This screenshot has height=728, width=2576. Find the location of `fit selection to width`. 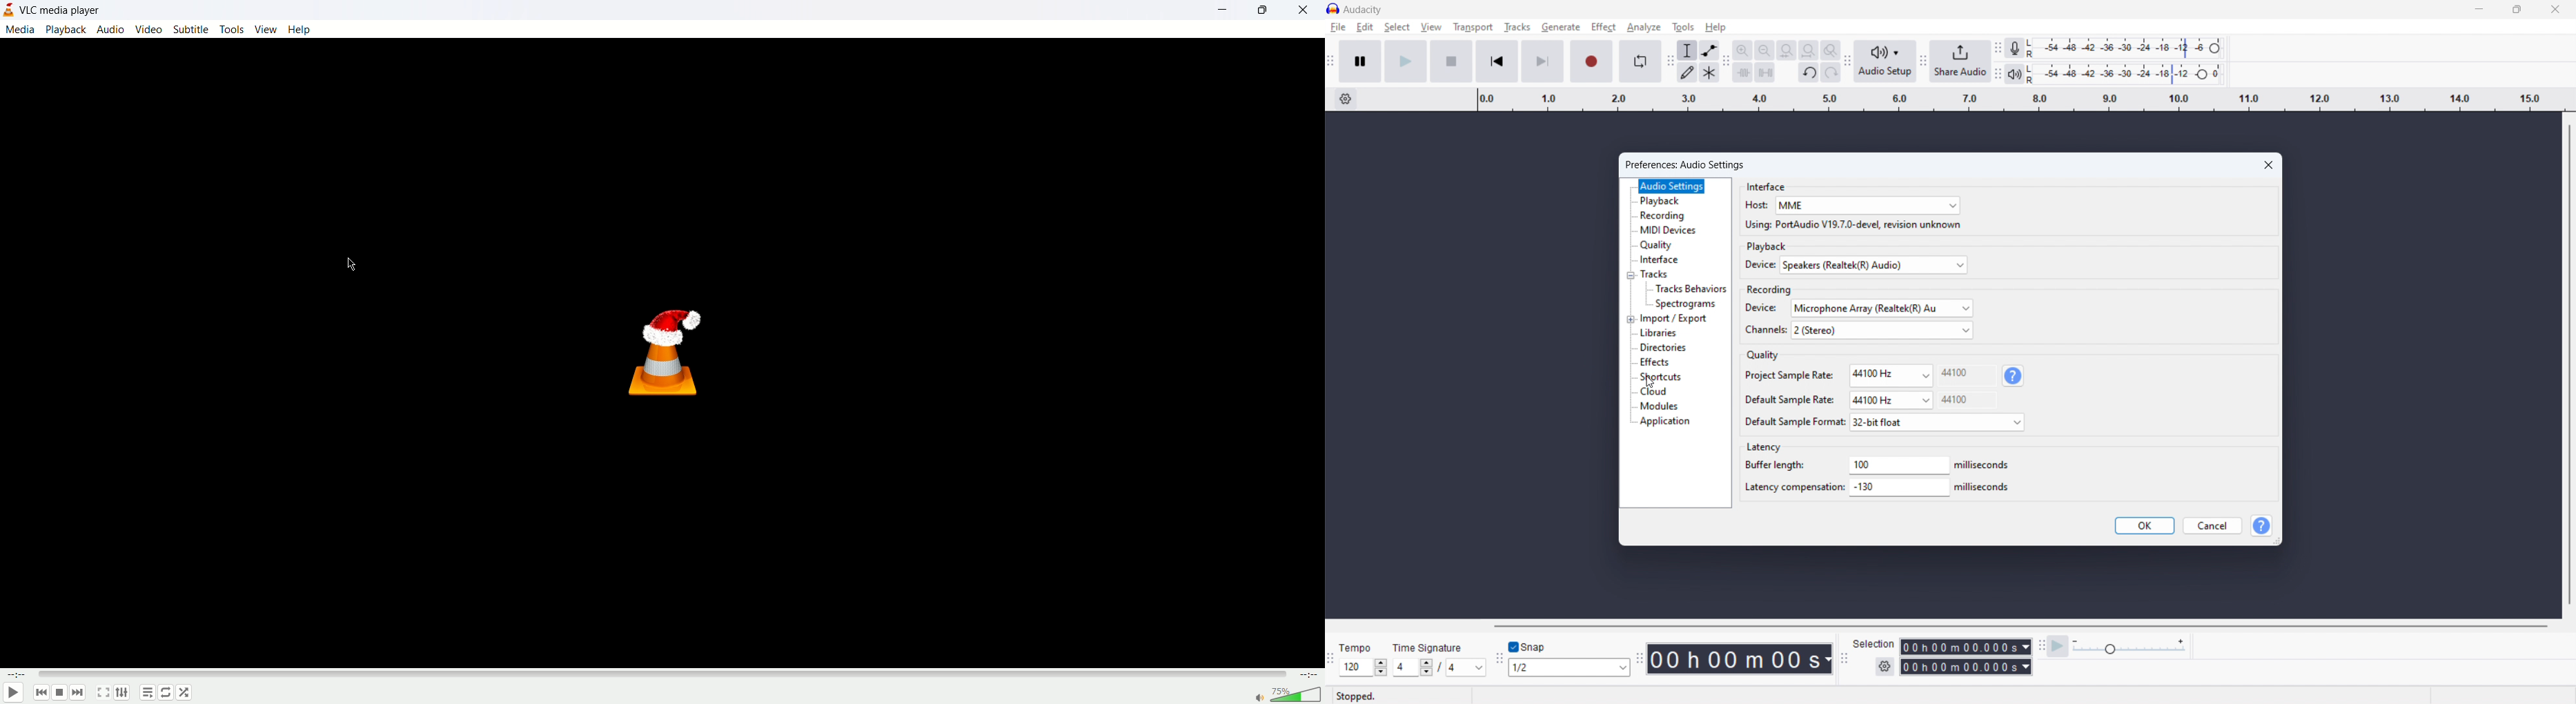

fit selection to width is located at coordinates (1786, 50).